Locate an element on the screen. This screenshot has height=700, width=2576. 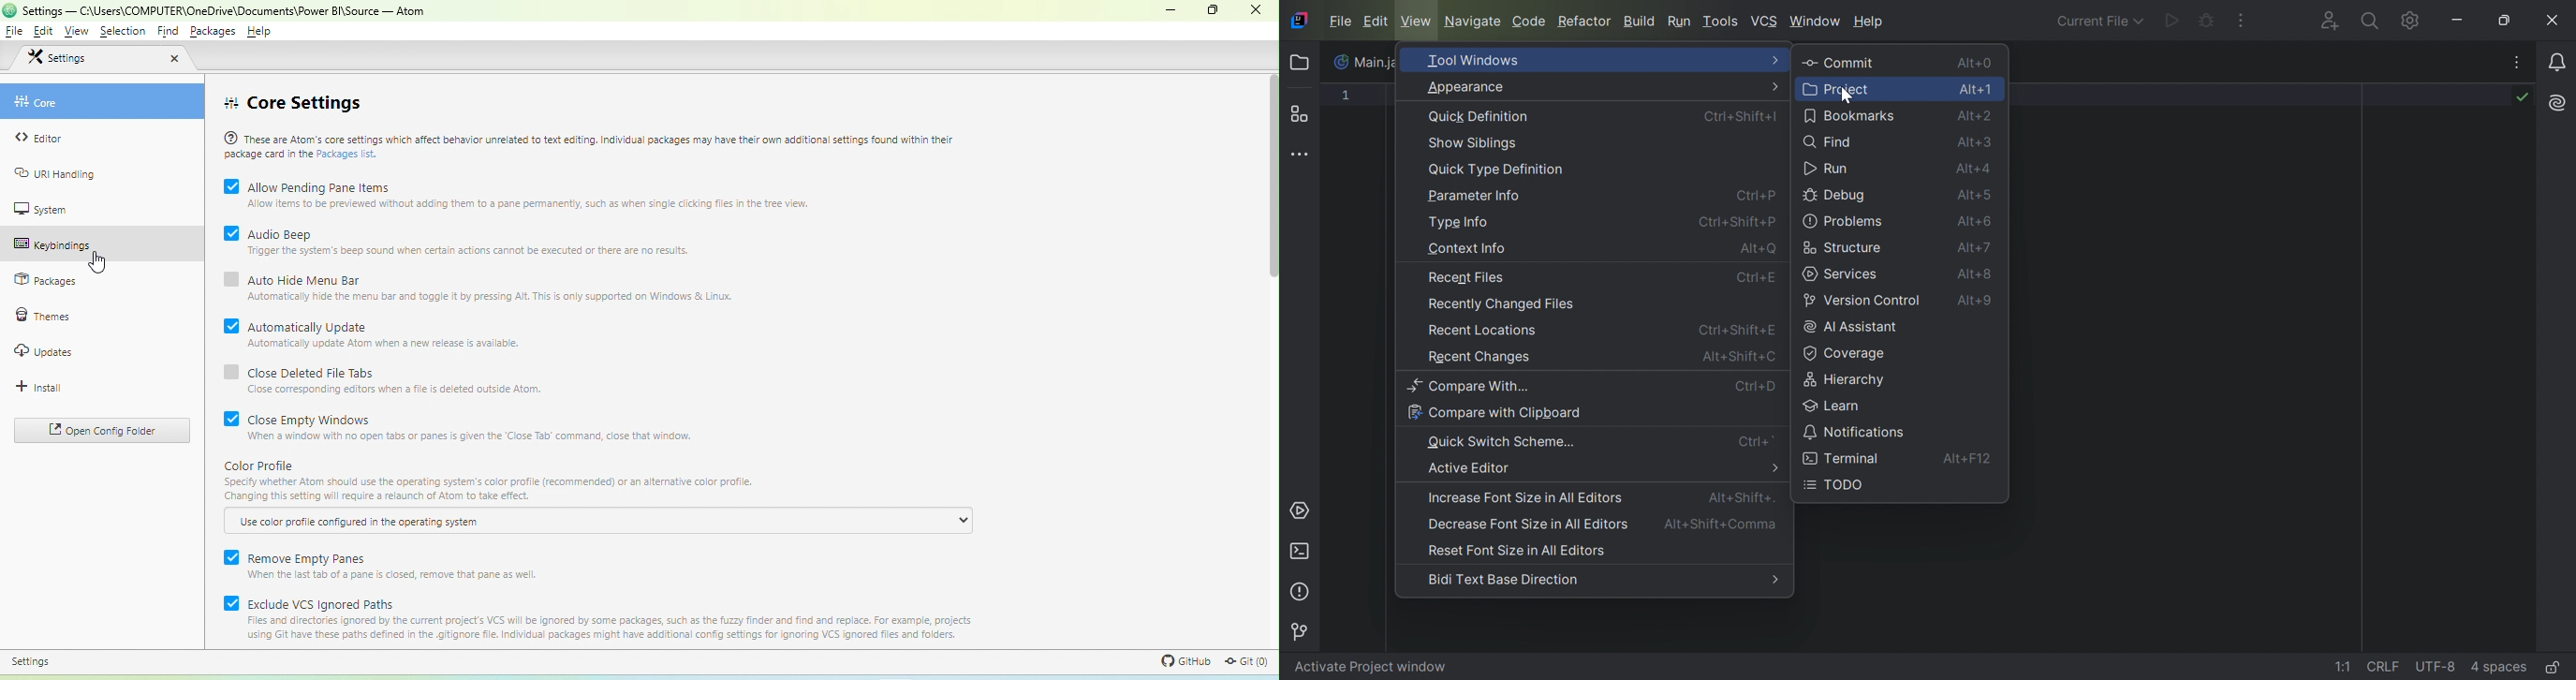
Icon is located at coordinates (1298, 20).